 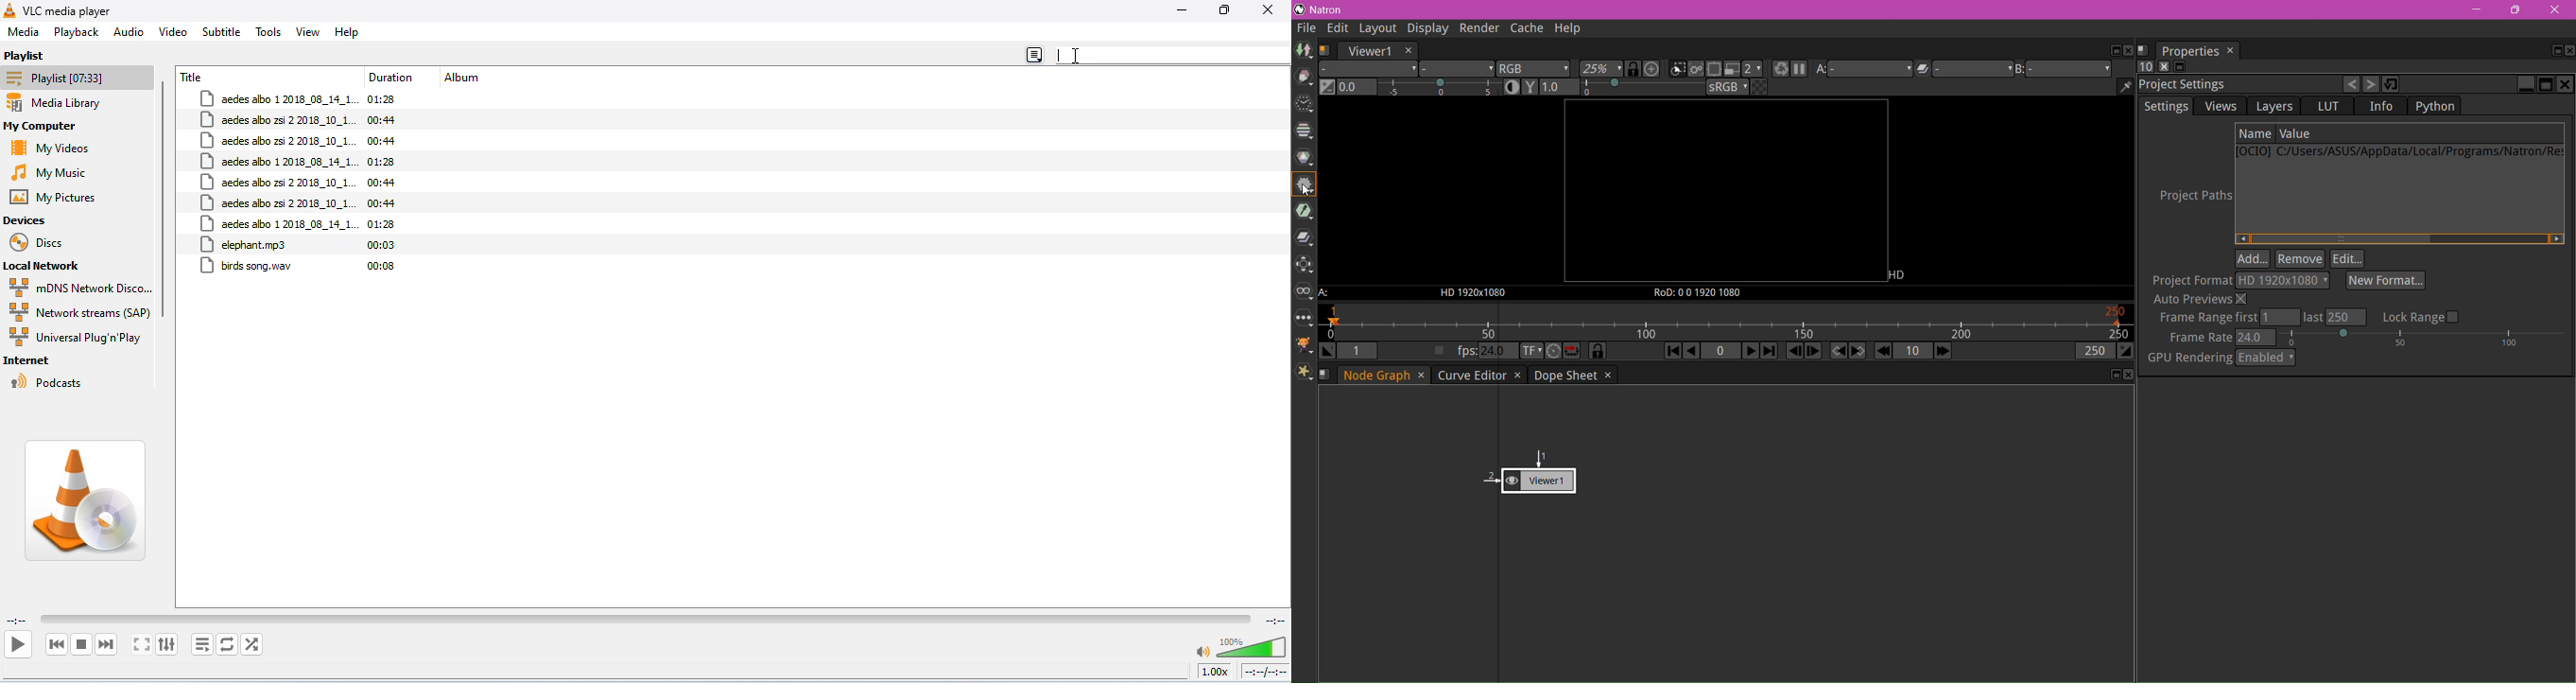 I want to click on toggle playlist, so click(x=201, y=644).